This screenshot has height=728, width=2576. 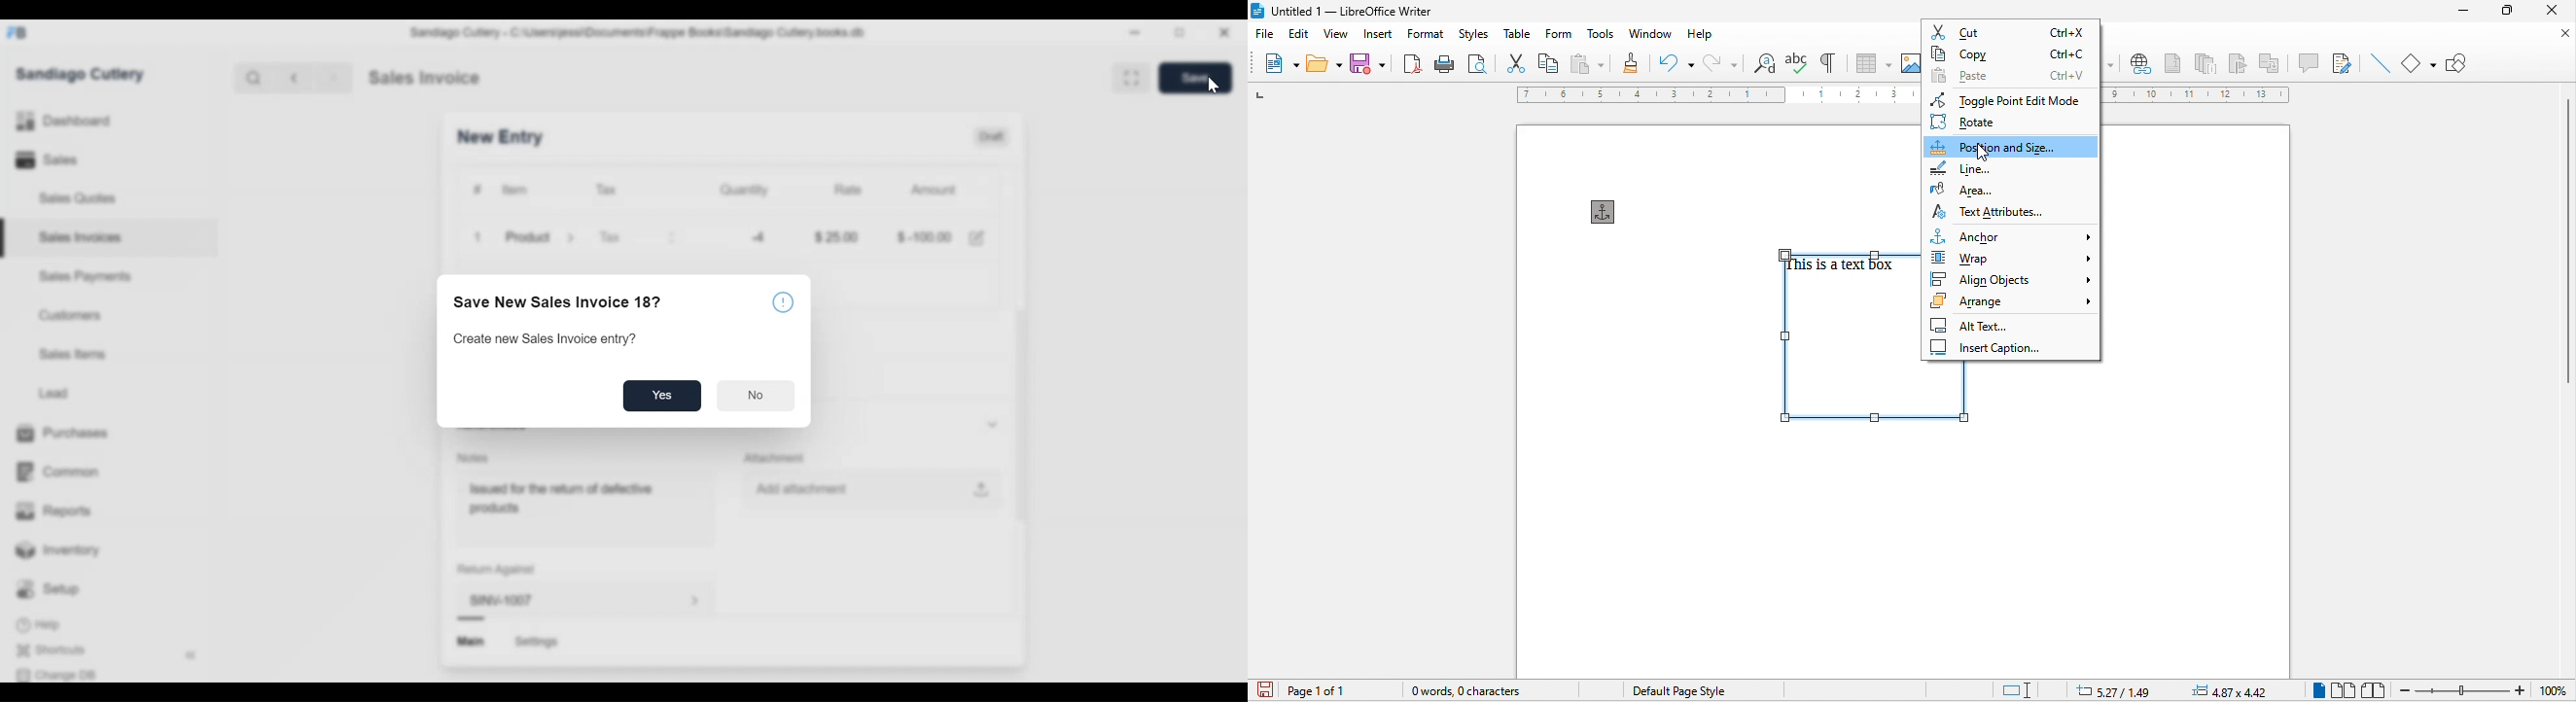 What do you see at coordinates (1257, 11) in the screenshot?
I see `libreoffice logo` at bounding box center [1257, 11].